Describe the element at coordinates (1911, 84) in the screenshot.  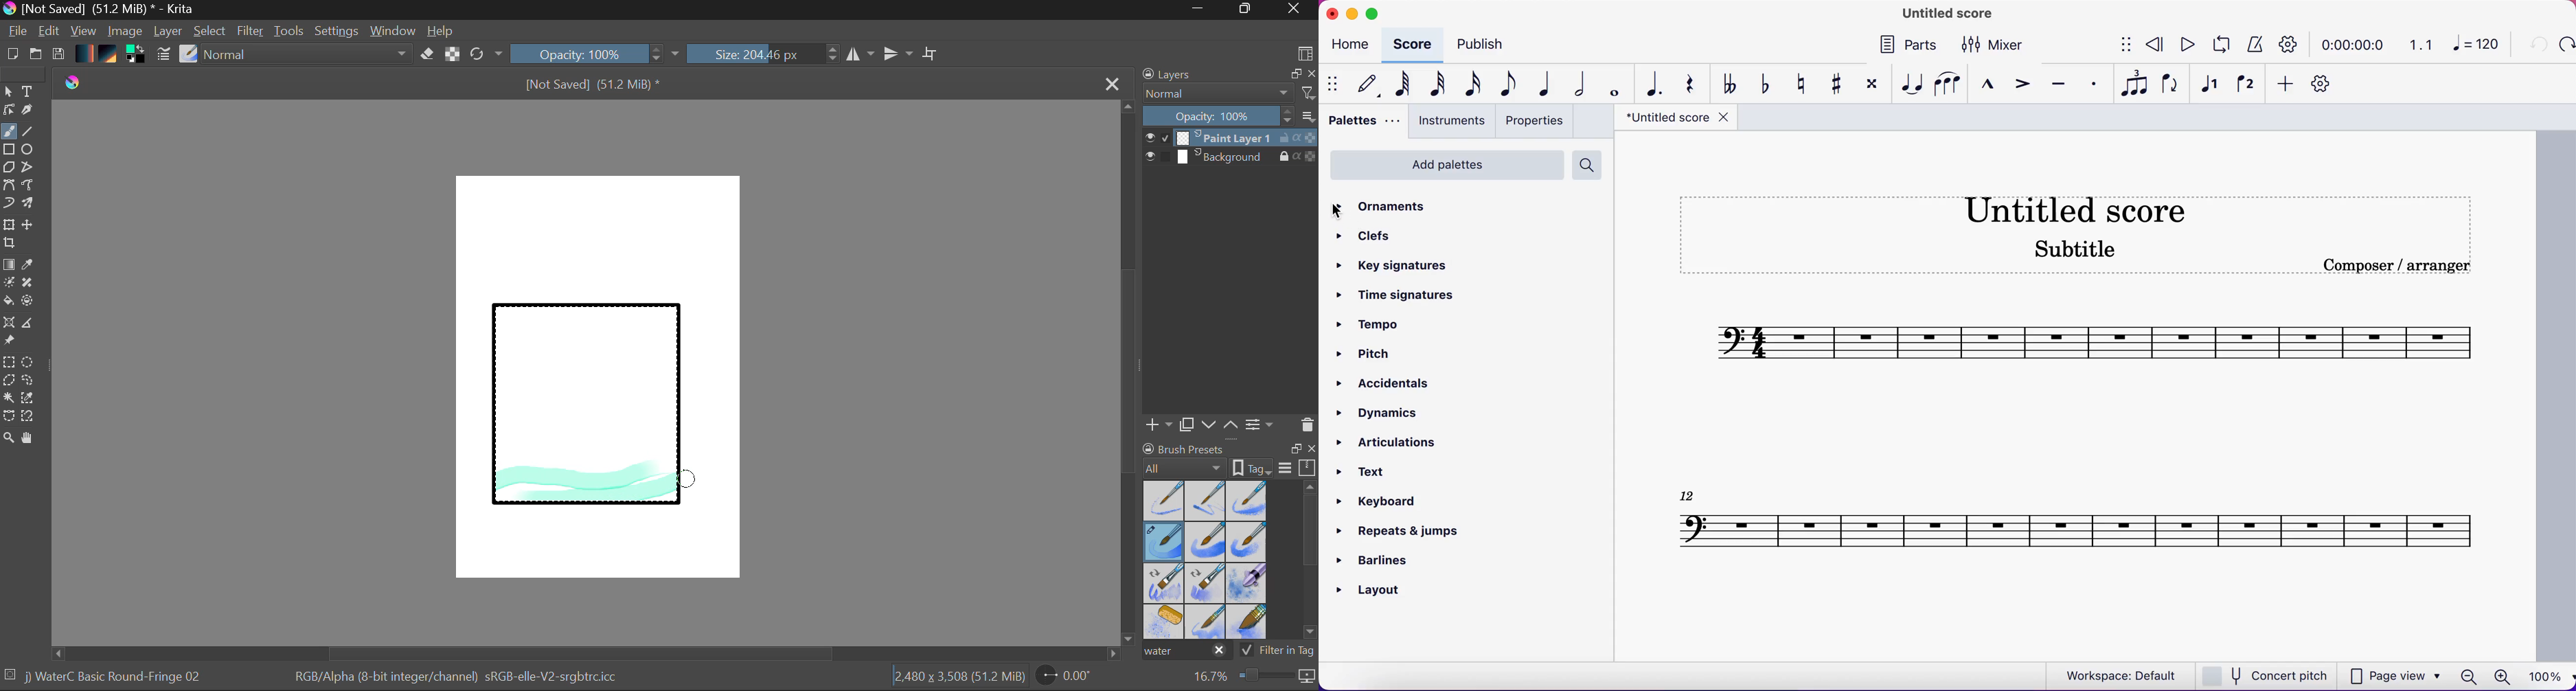
I see `tie` at that location.